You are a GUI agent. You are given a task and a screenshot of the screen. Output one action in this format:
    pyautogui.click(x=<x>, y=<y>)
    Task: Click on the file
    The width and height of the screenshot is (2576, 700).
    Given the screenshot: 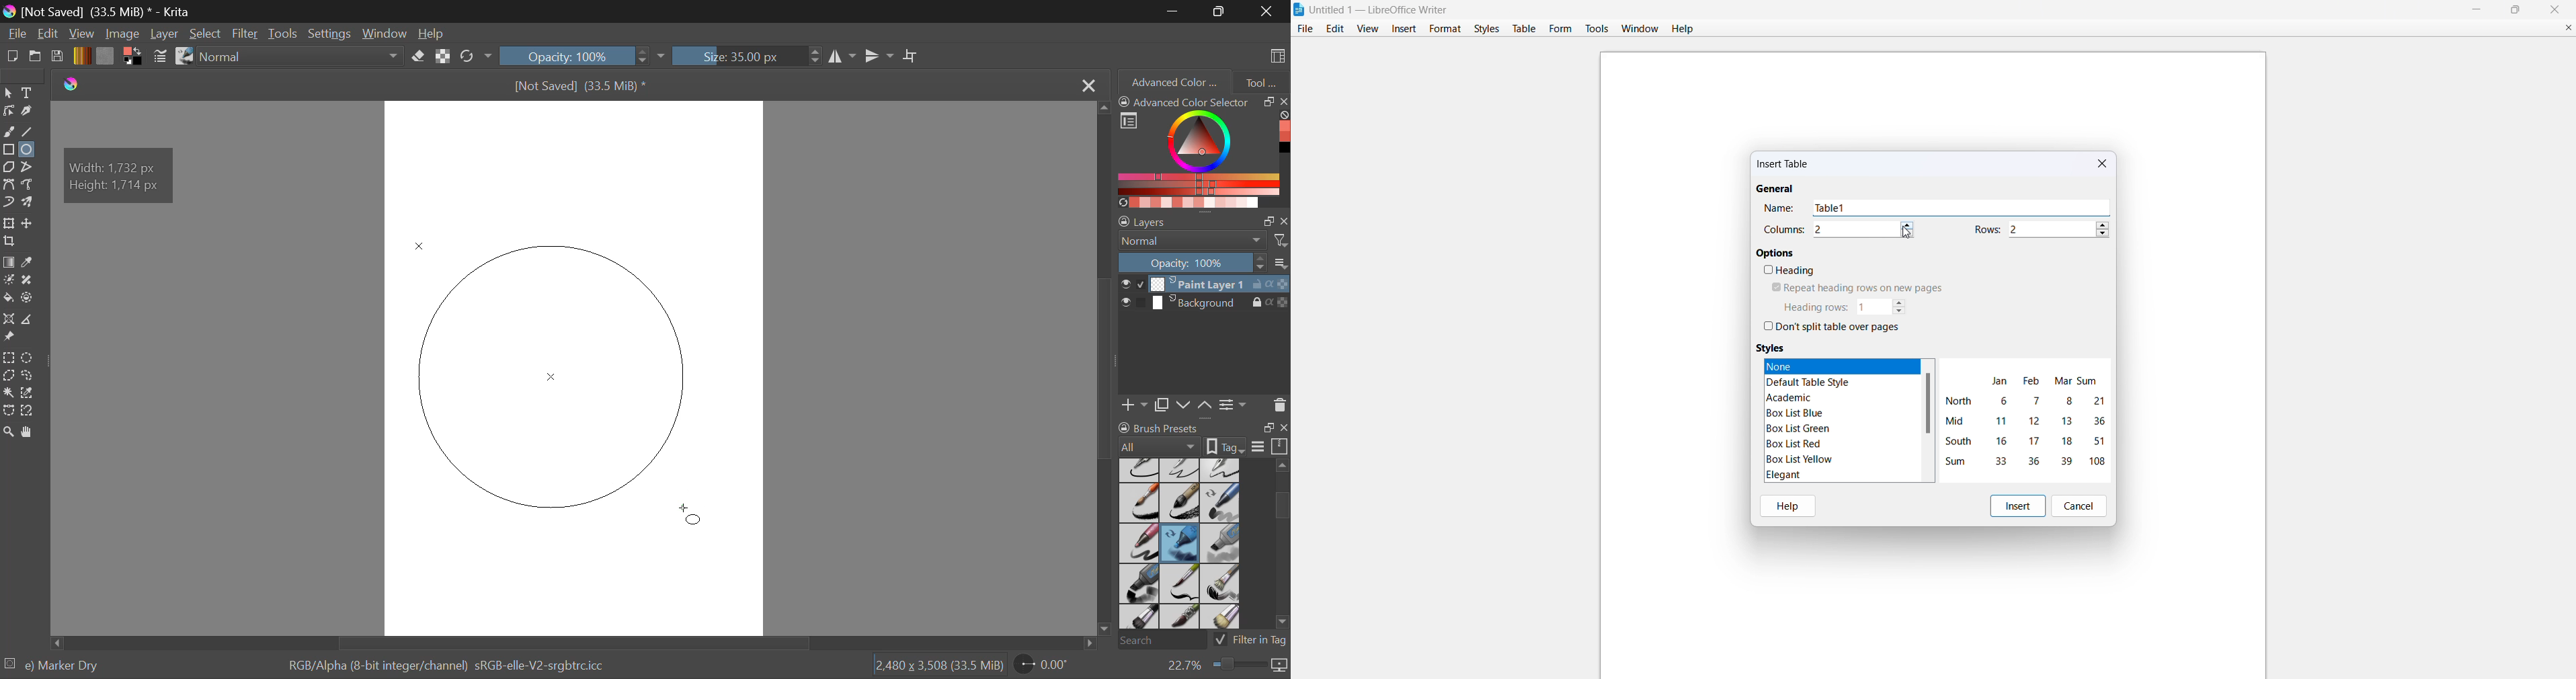 What is the action you would take?
    pyautogui.click(x=1303, y=29)
    